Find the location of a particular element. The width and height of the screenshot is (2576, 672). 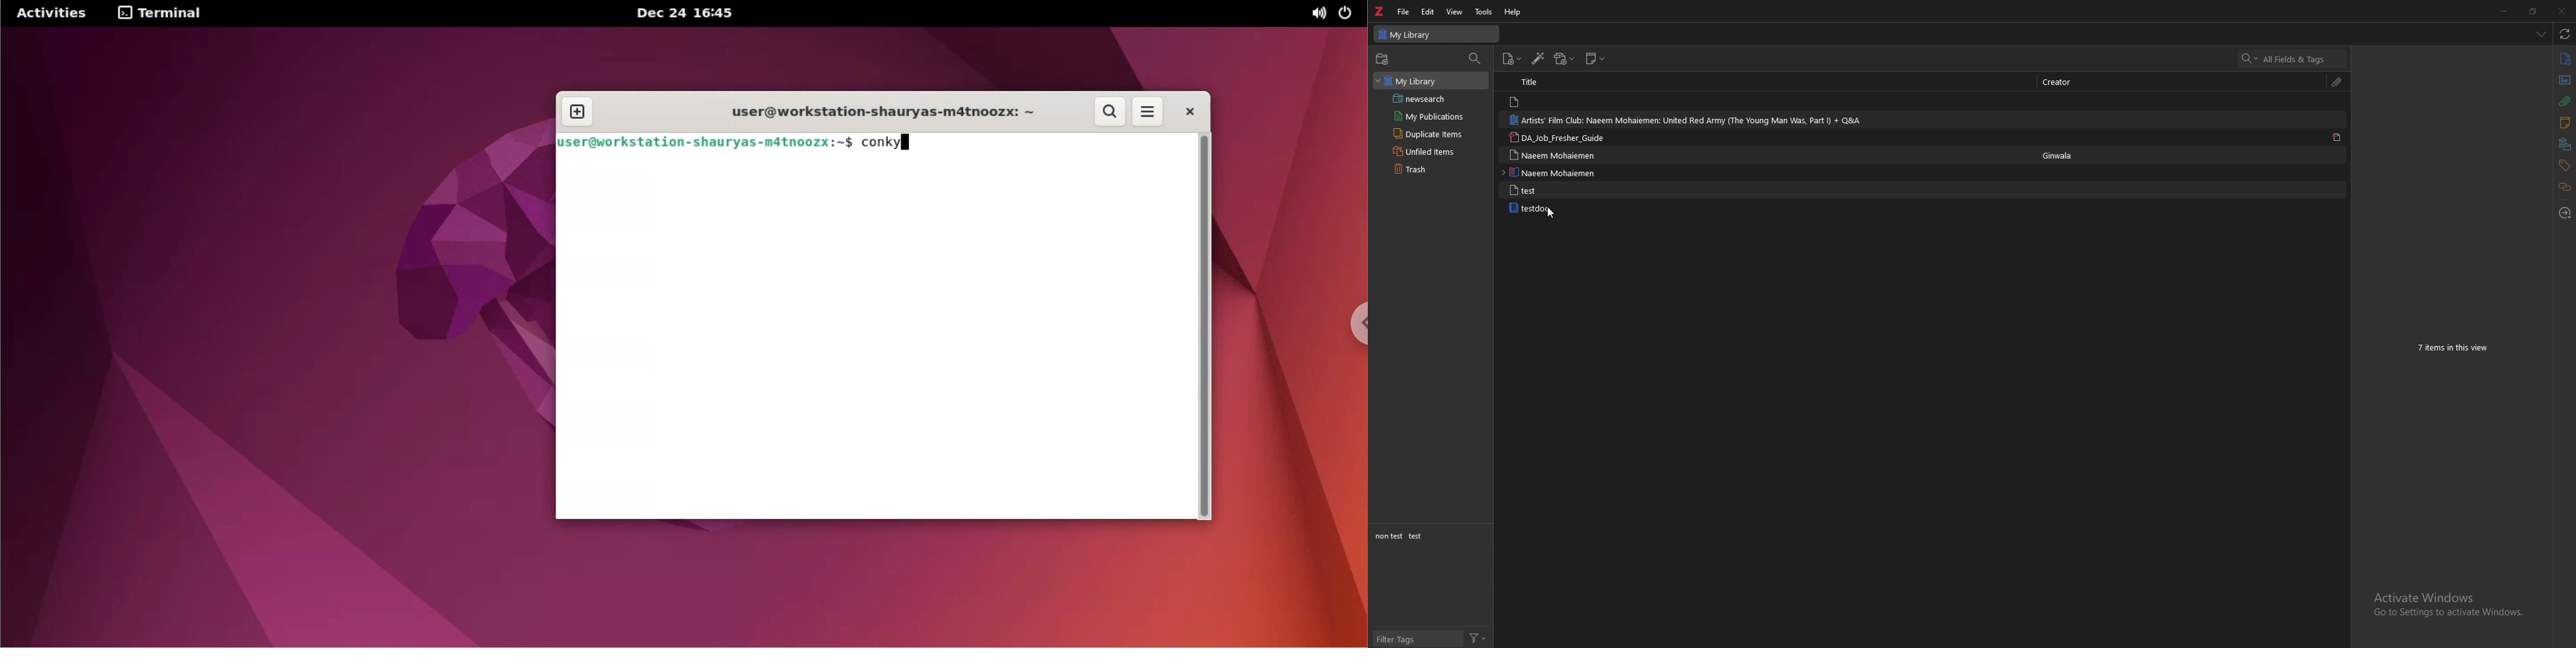

naeem mohaiemen is located at coordinates (1552, 172).